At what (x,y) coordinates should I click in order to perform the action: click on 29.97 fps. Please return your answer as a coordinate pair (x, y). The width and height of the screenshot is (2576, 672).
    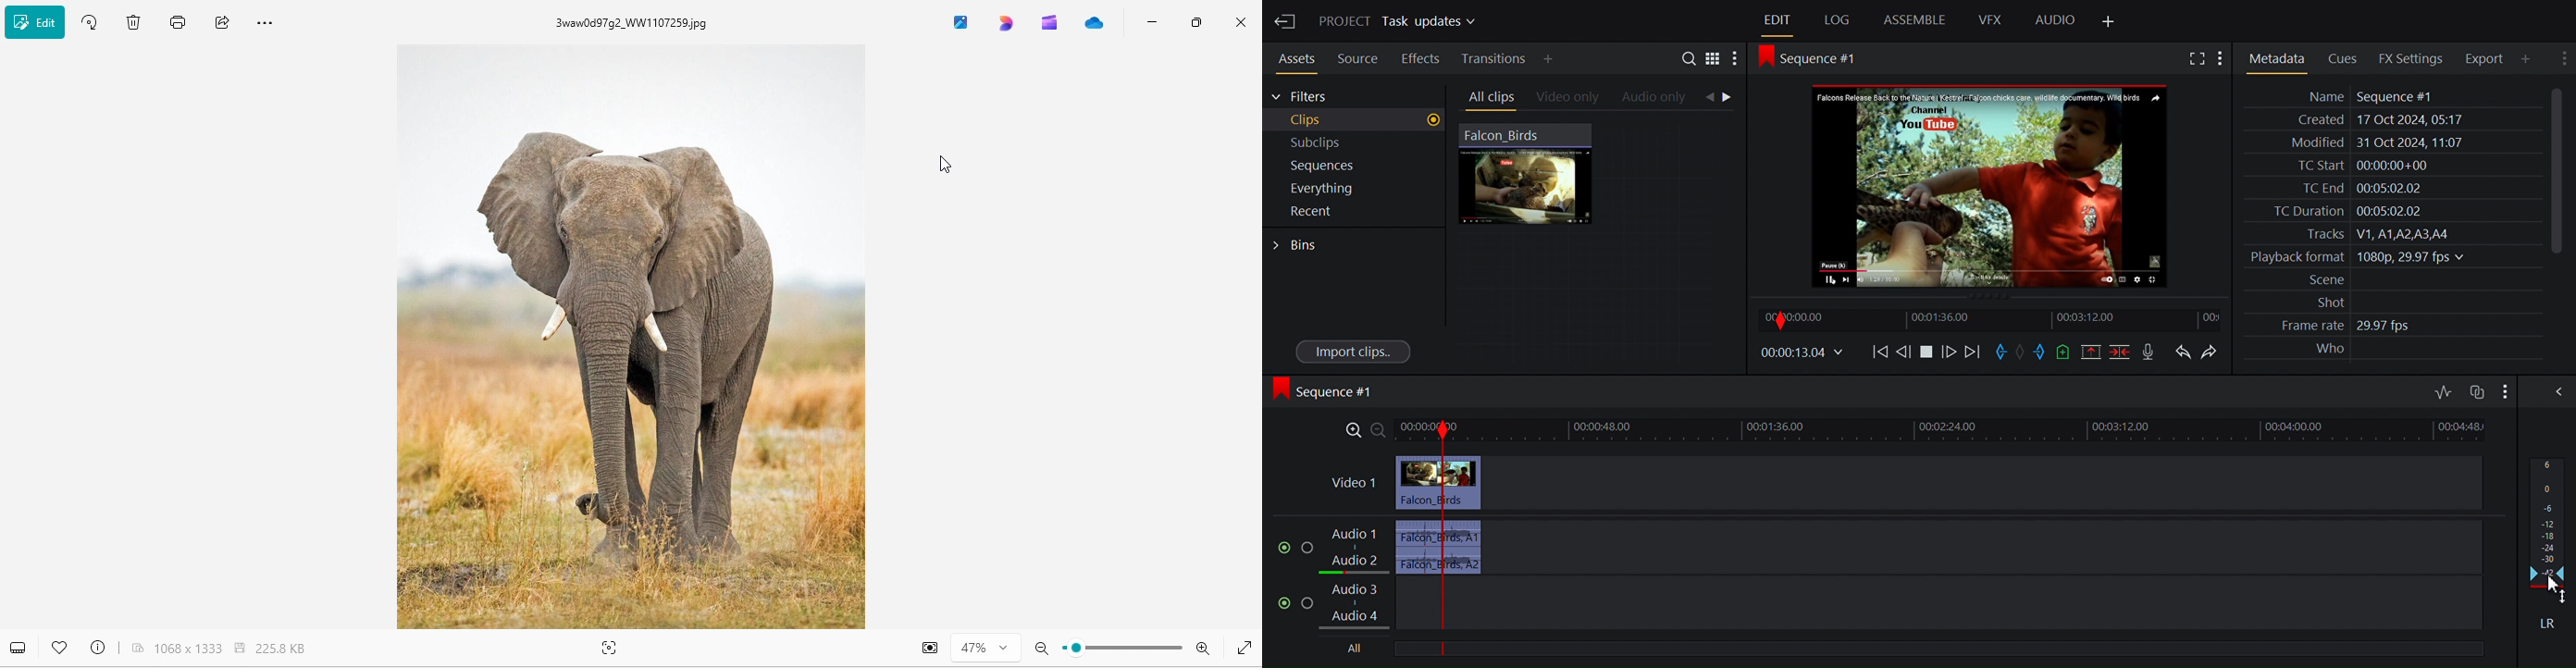
    Looking at the image, I should click on (2387, 326).